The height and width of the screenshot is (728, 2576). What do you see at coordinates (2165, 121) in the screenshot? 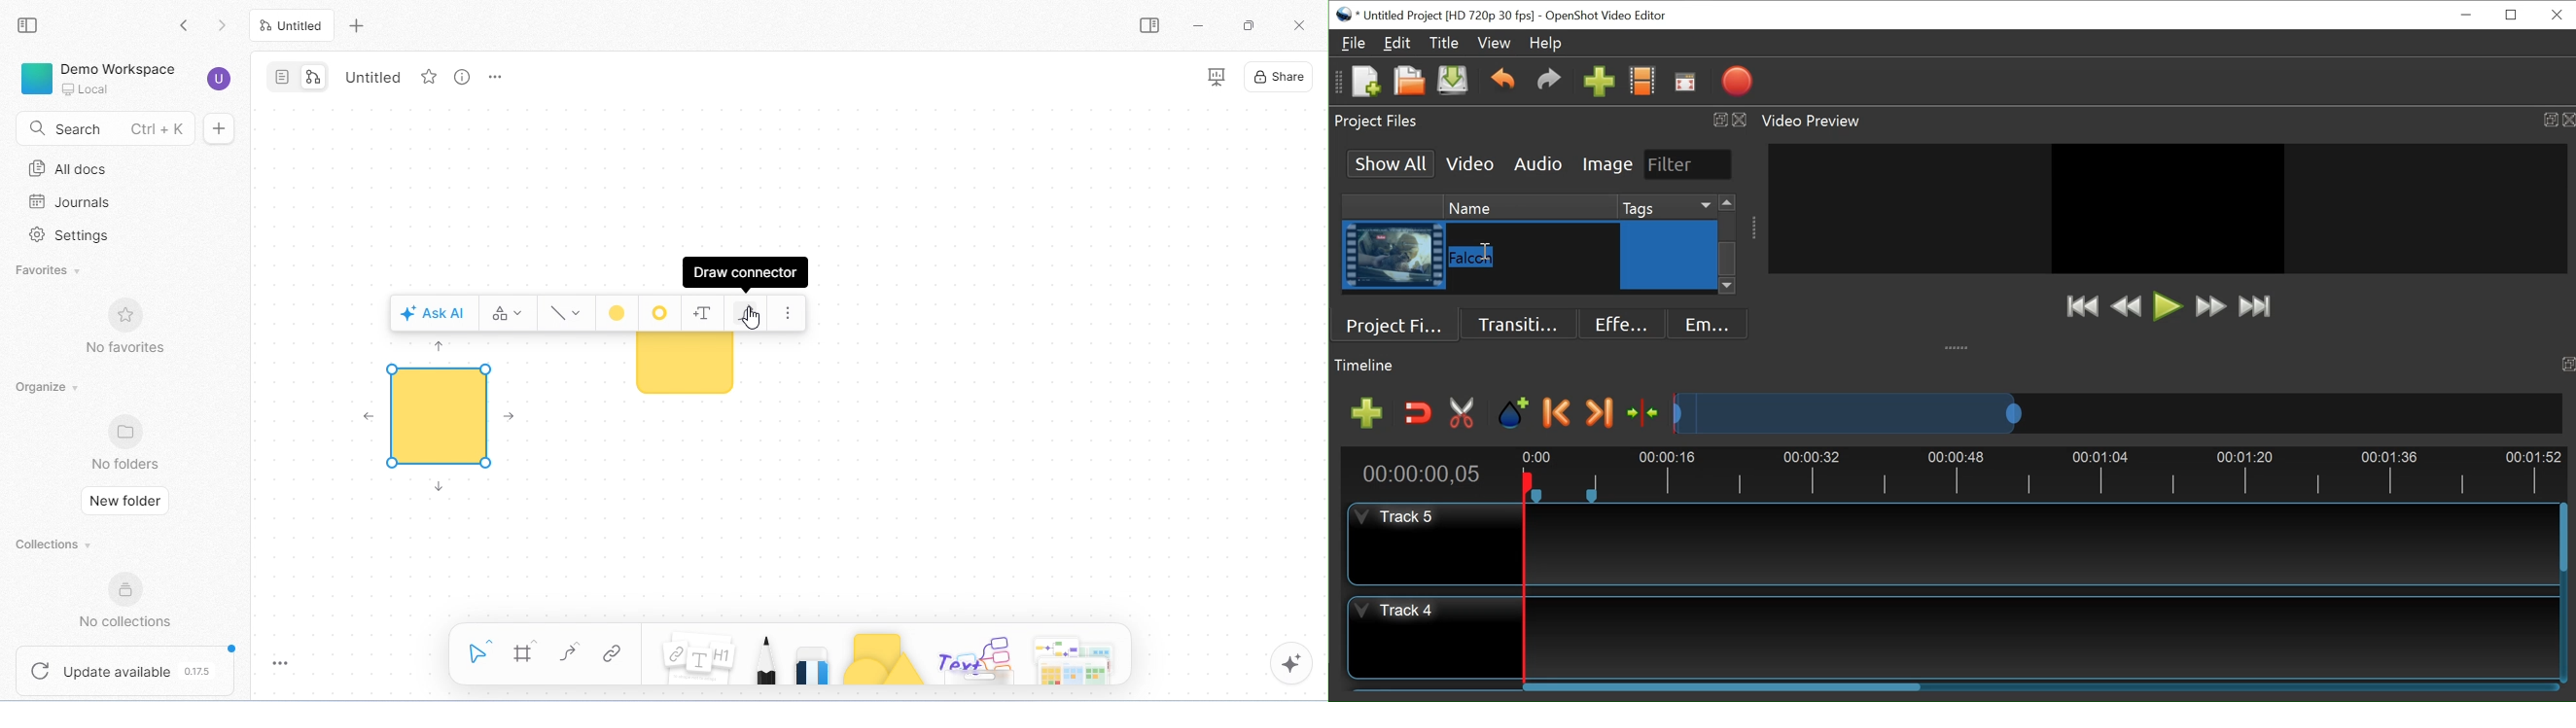
I see `Video Preview` at bounding box center [2165, 121].